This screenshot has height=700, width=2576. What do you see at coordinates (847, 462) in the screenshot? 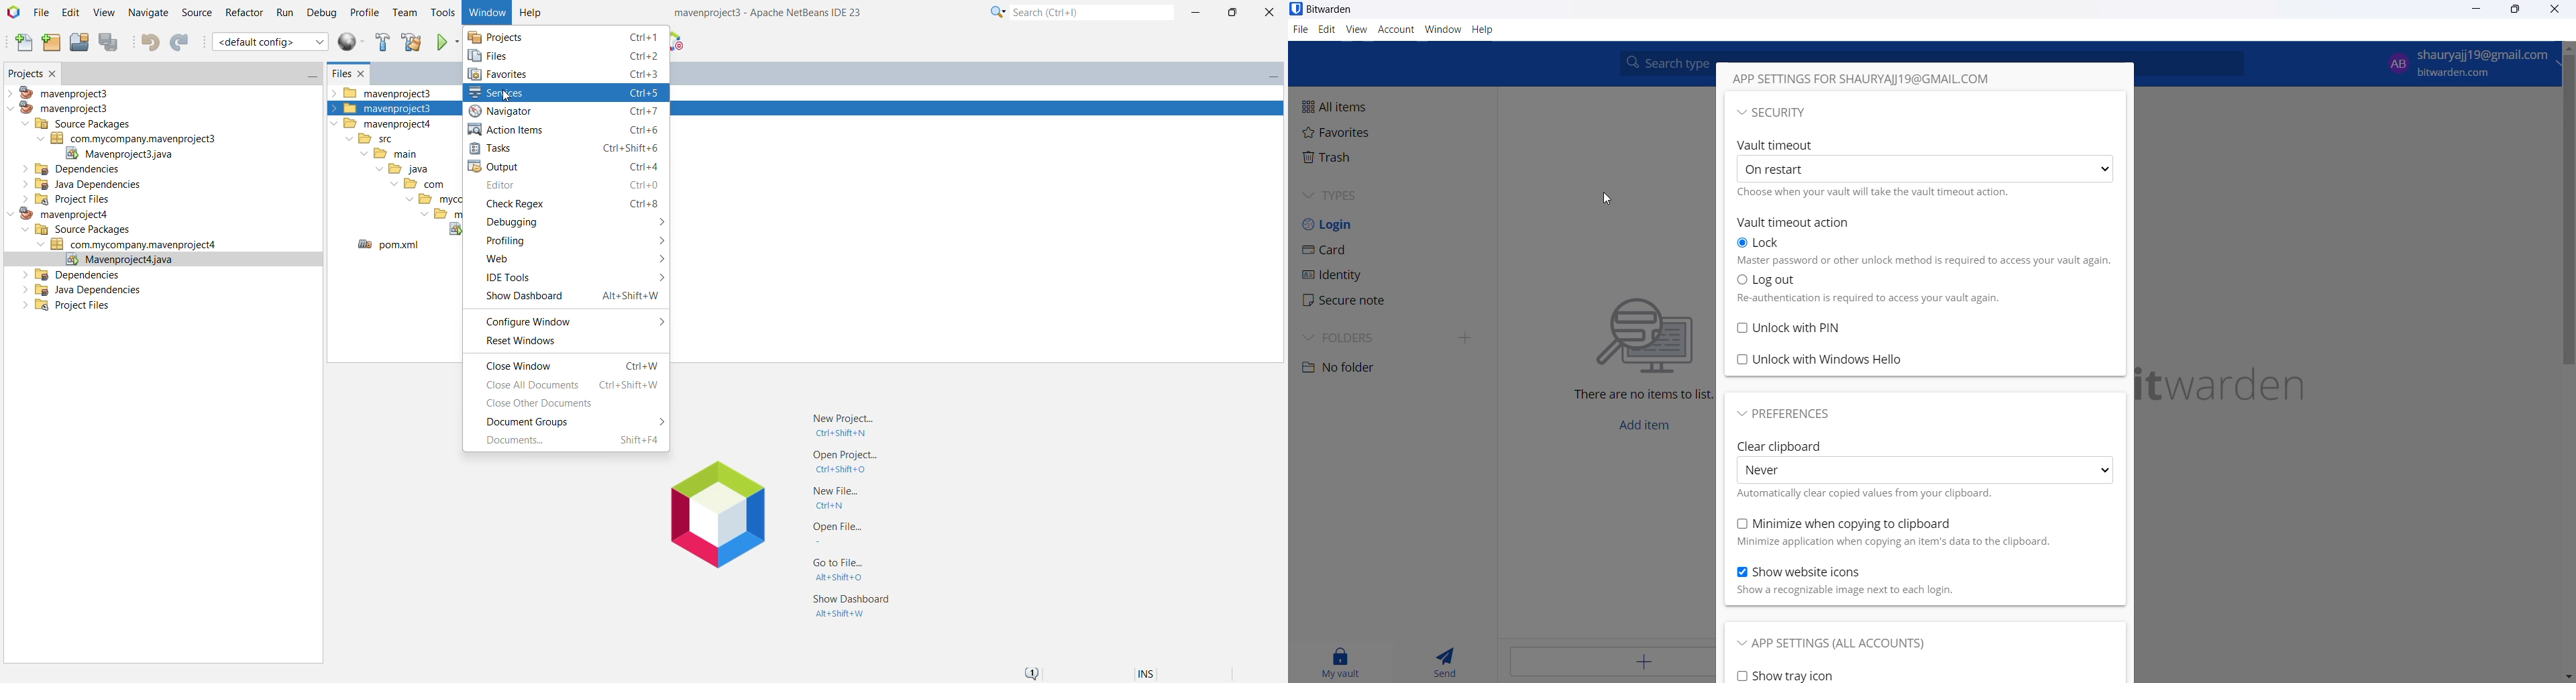
I see `Open Project` at bounding box center [847, 462].